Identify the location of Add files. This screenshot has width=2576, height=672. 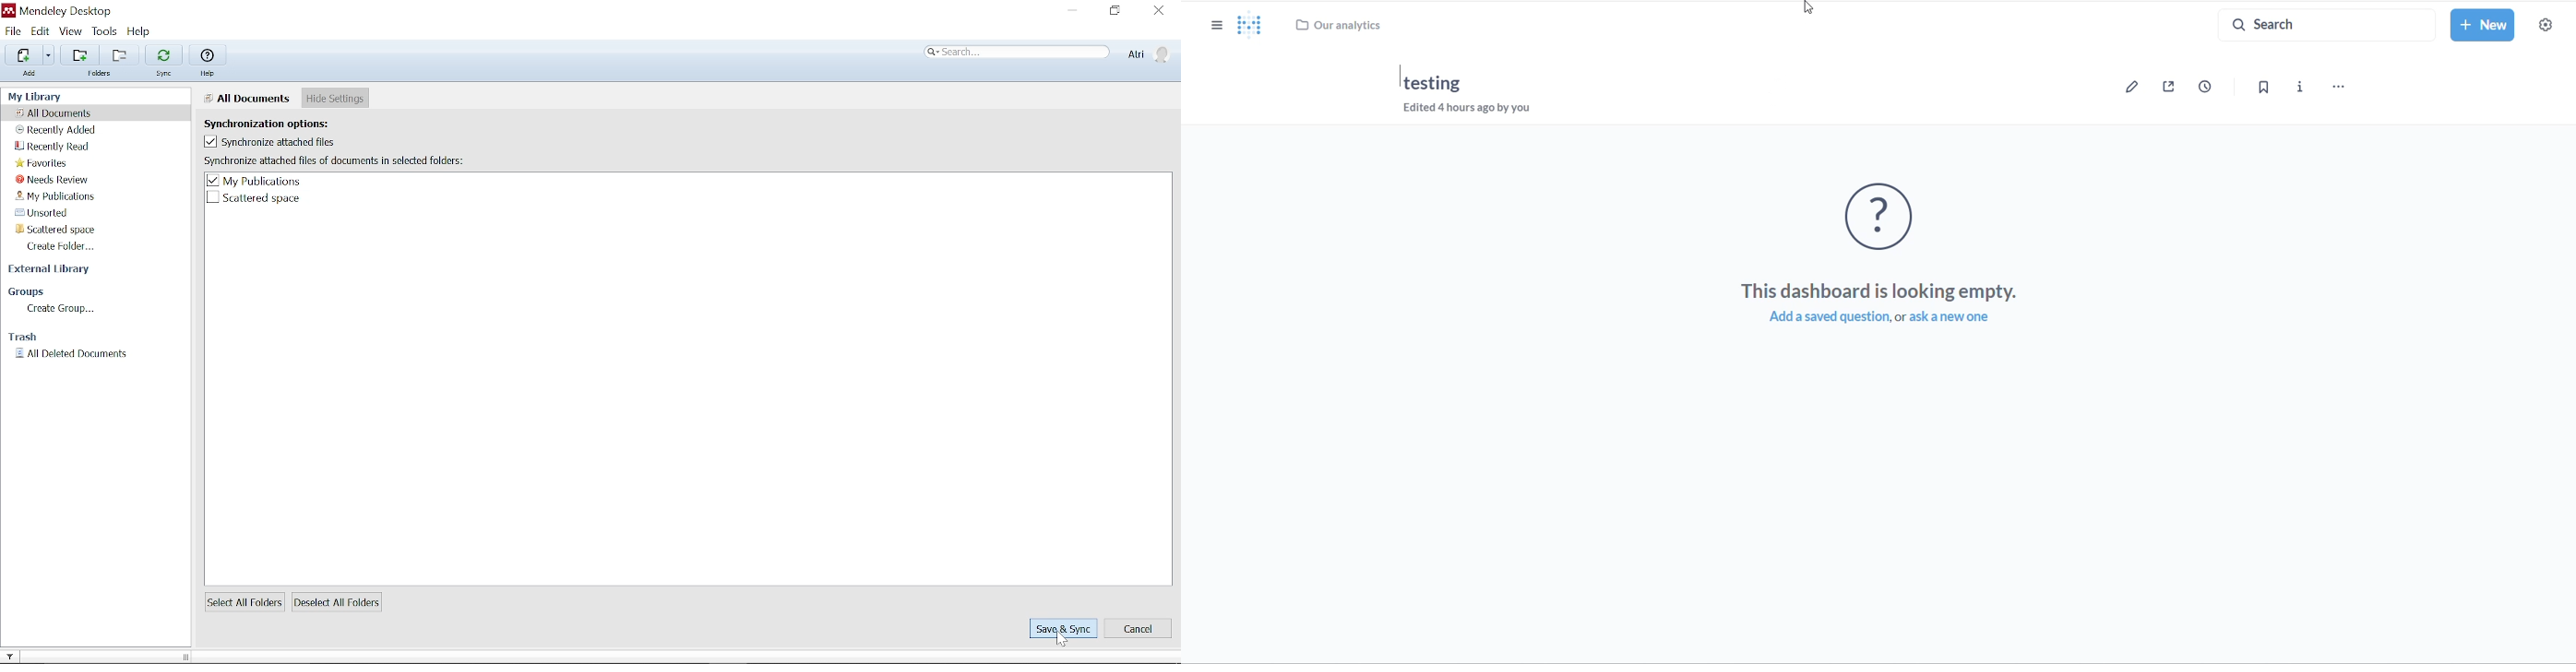
(21, 55).